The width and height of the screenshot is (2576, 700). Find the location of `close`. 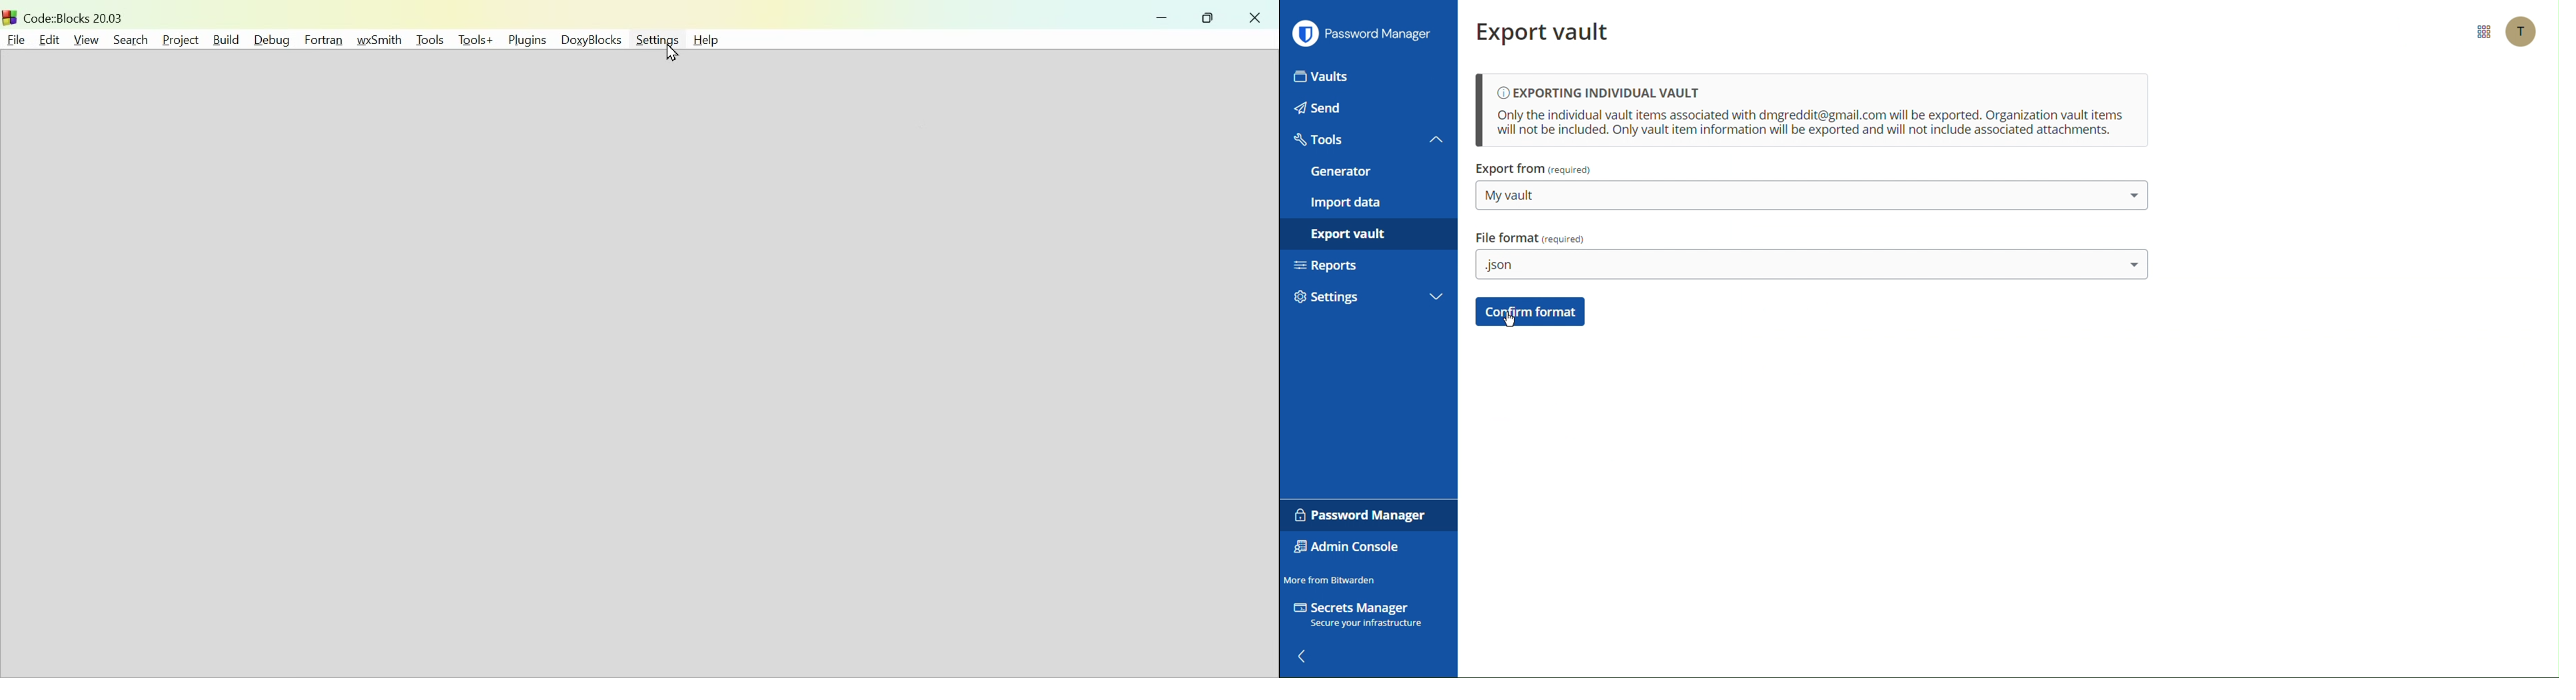

close is located at coordinates (1255, 17).